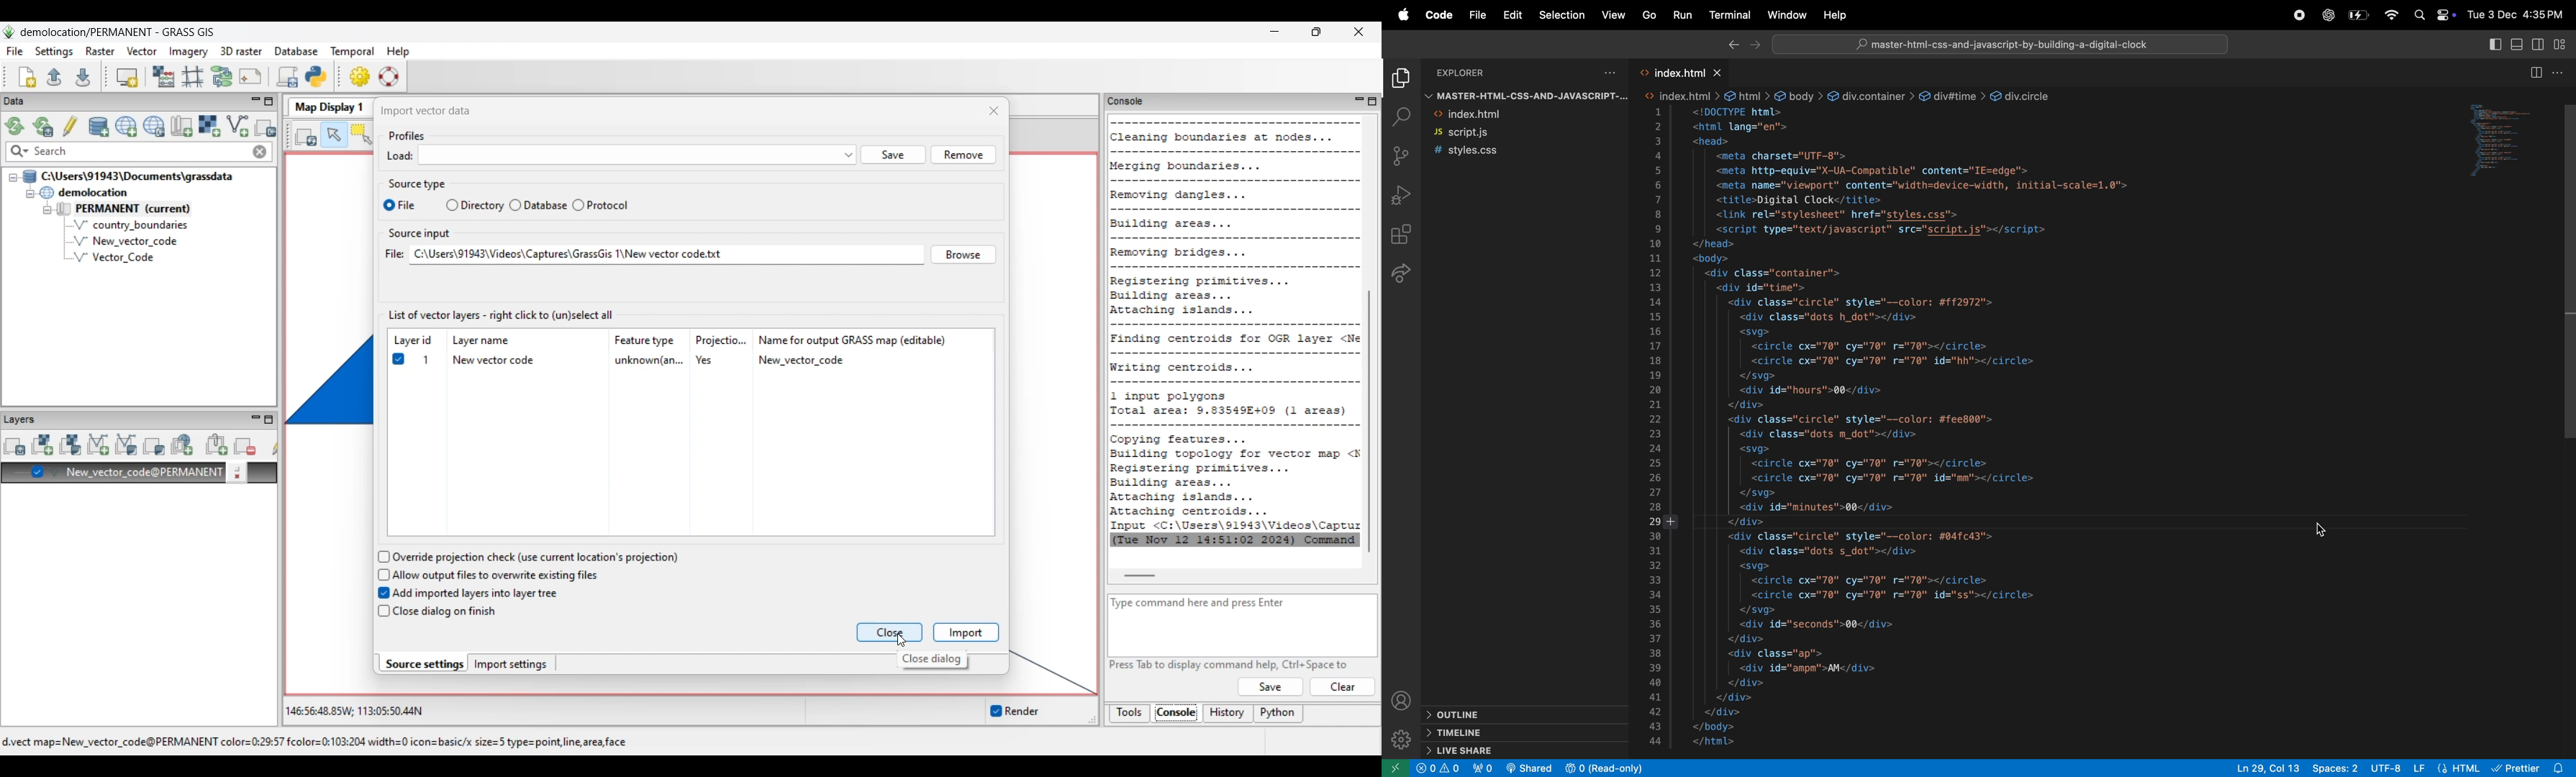  I want to click on apple menu, so click(1398, 15).